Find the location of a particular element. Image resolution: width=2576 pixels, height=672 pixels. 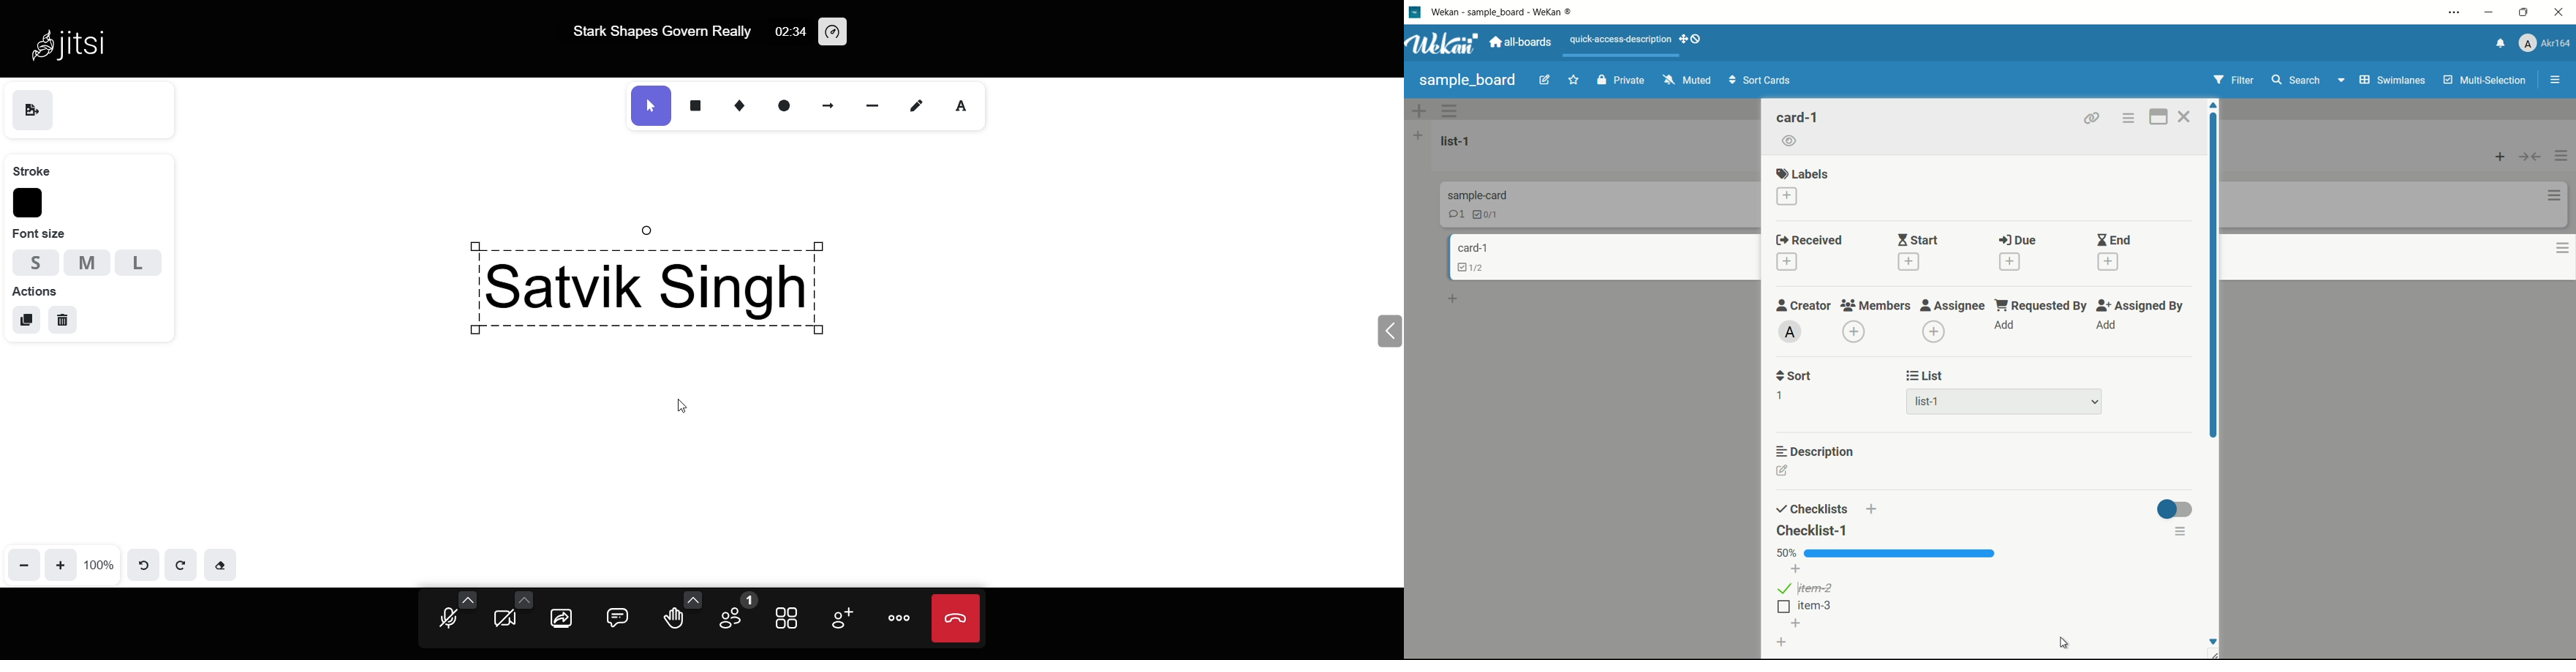

1 is located at coordinates (1780, 397).